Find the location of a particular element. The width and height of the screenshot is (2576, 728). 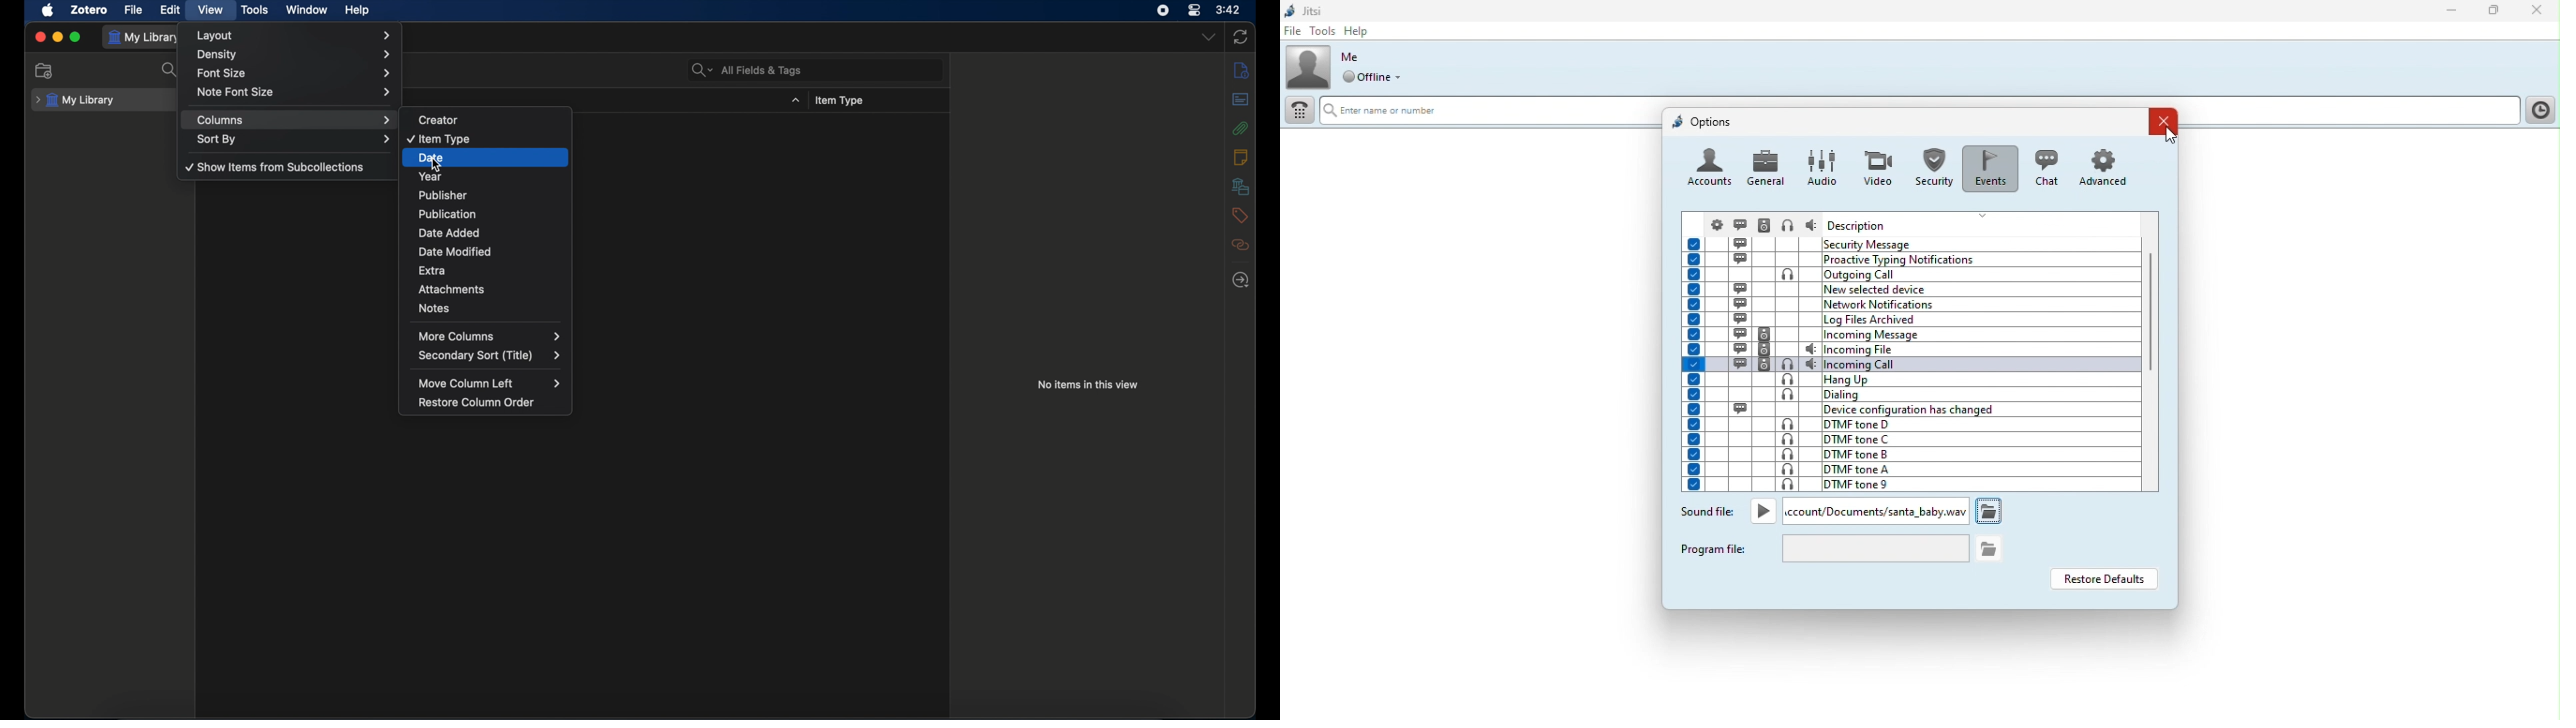

attachments is located at coordinates (1240, 128).